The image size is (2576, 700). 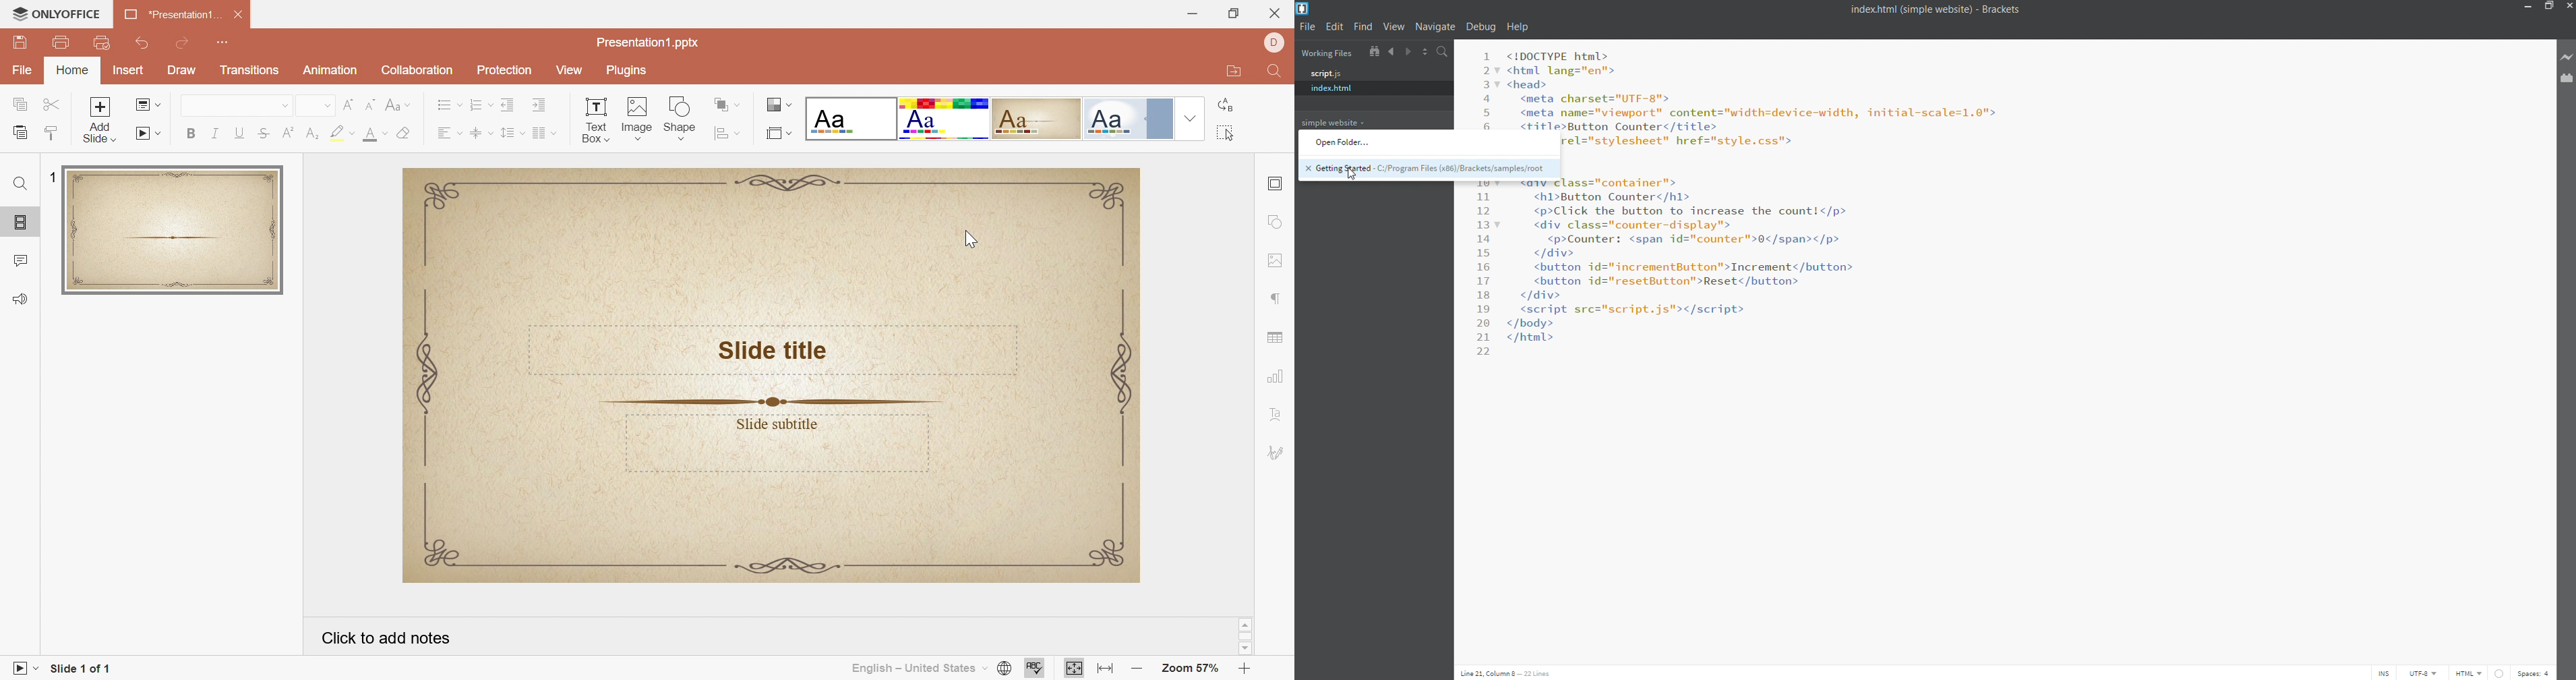 What do you see at coordinates (55, 101) in the screenshot?
I see `Cut` at bounding box center [55, 101].